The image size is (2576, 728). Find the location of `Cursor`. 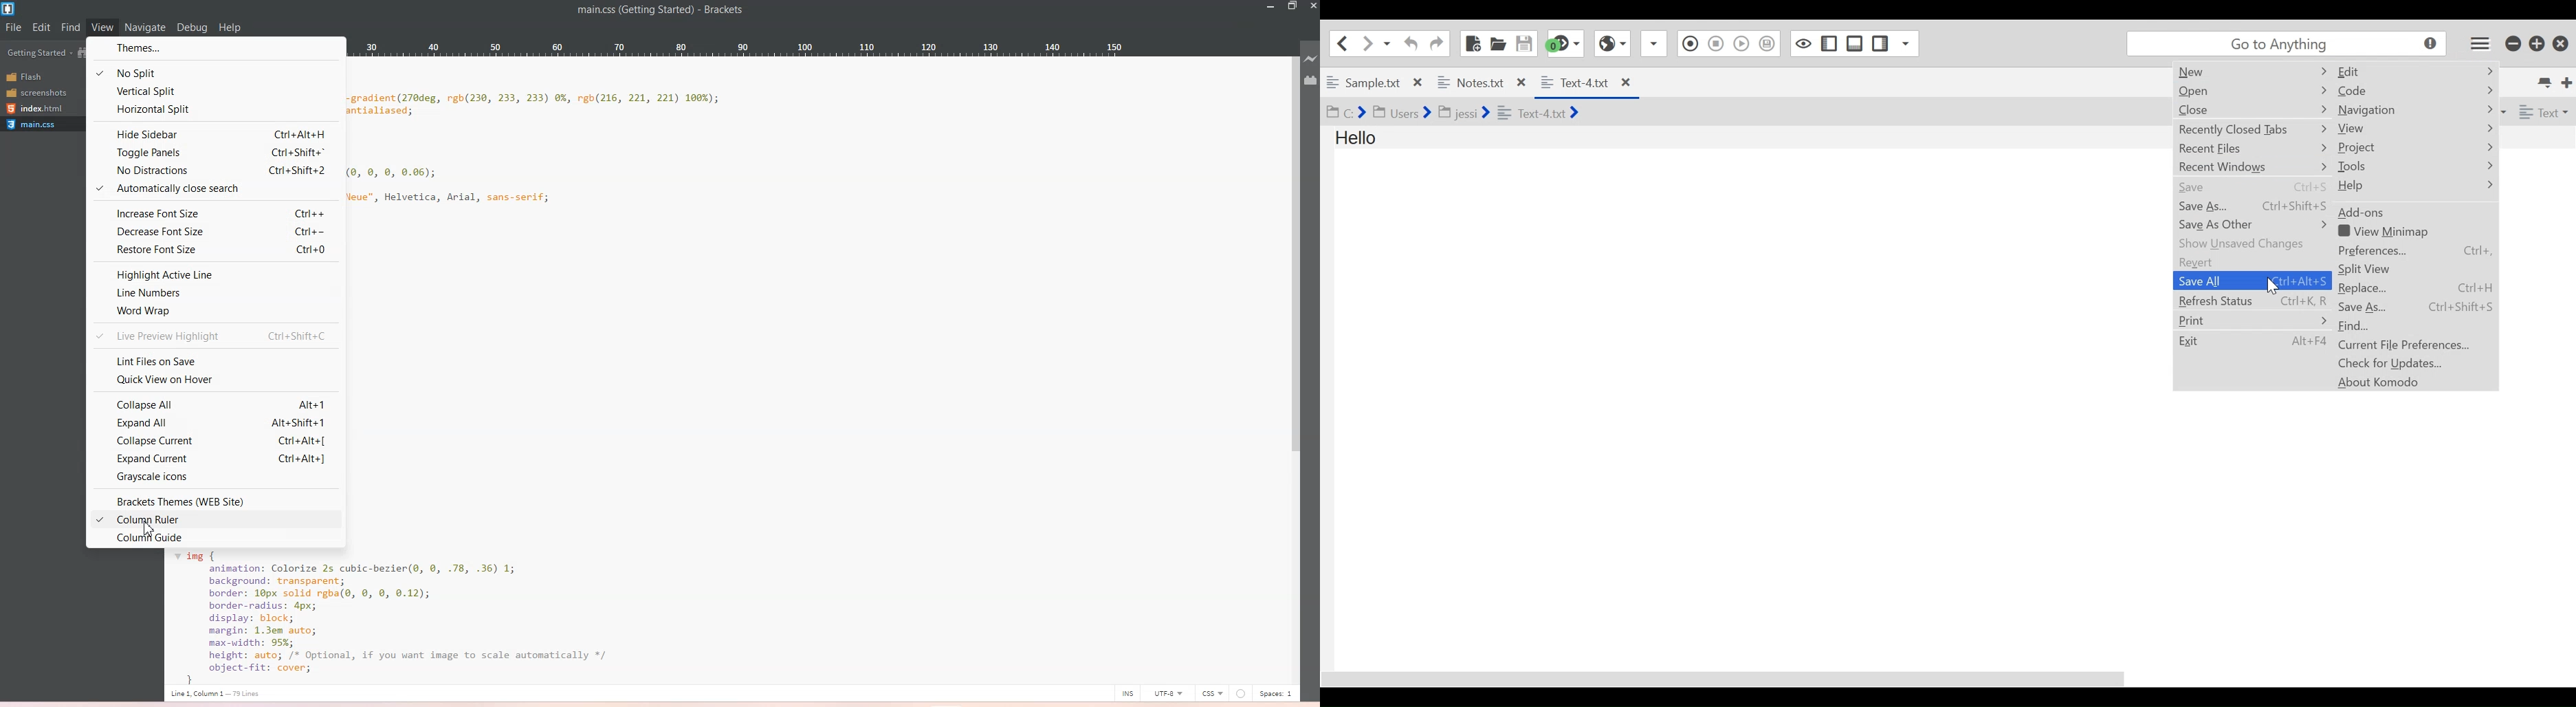

Cursor is located at coordinates (153, 530).